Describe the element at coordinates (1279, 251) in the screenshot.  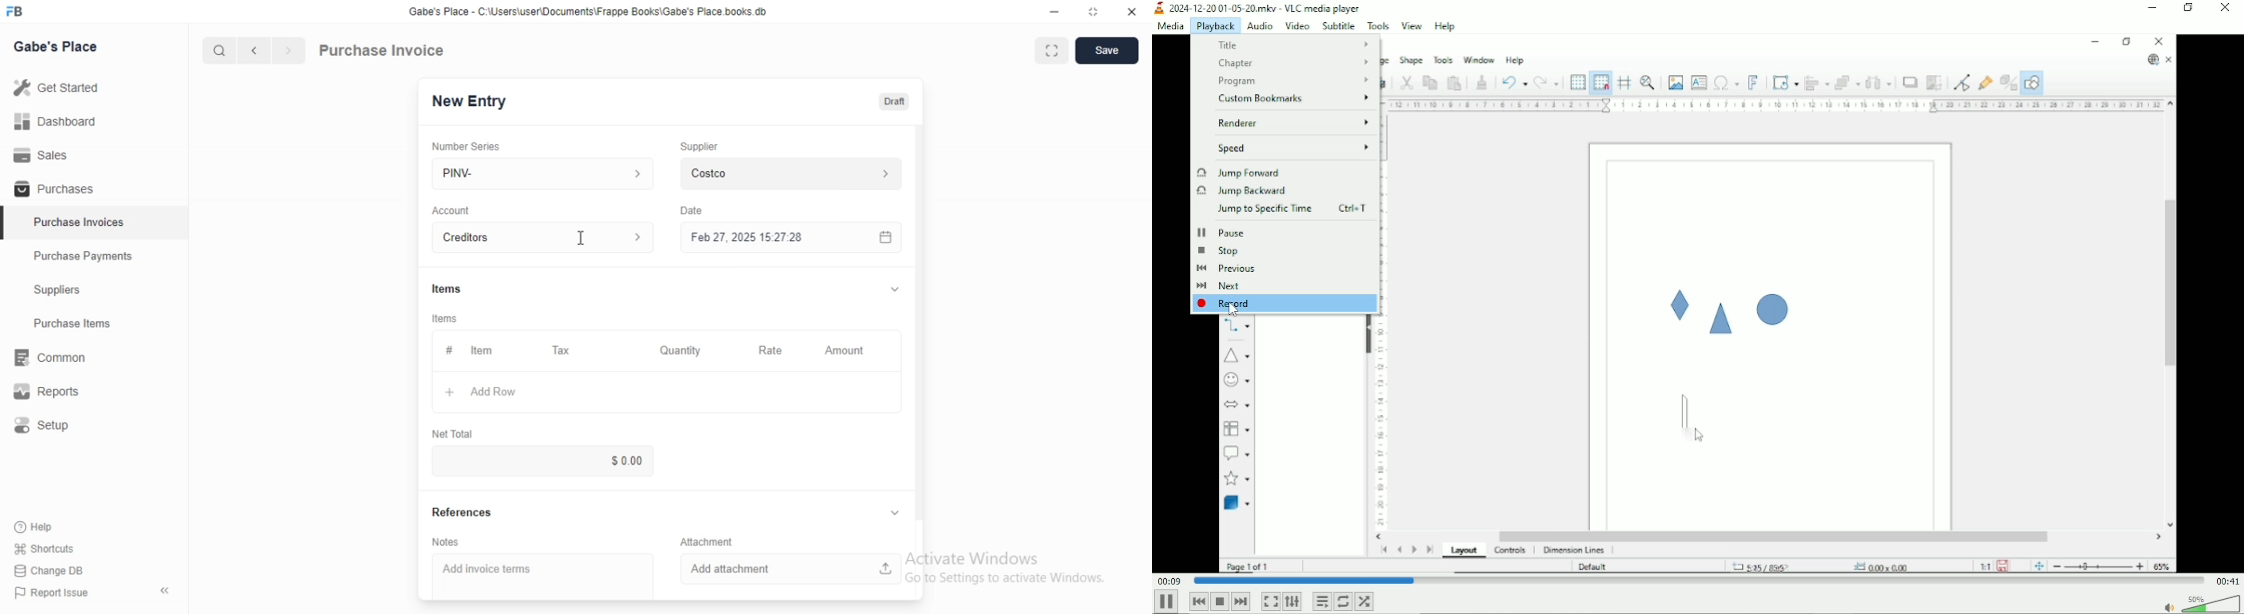
I see `Stop` at that location.